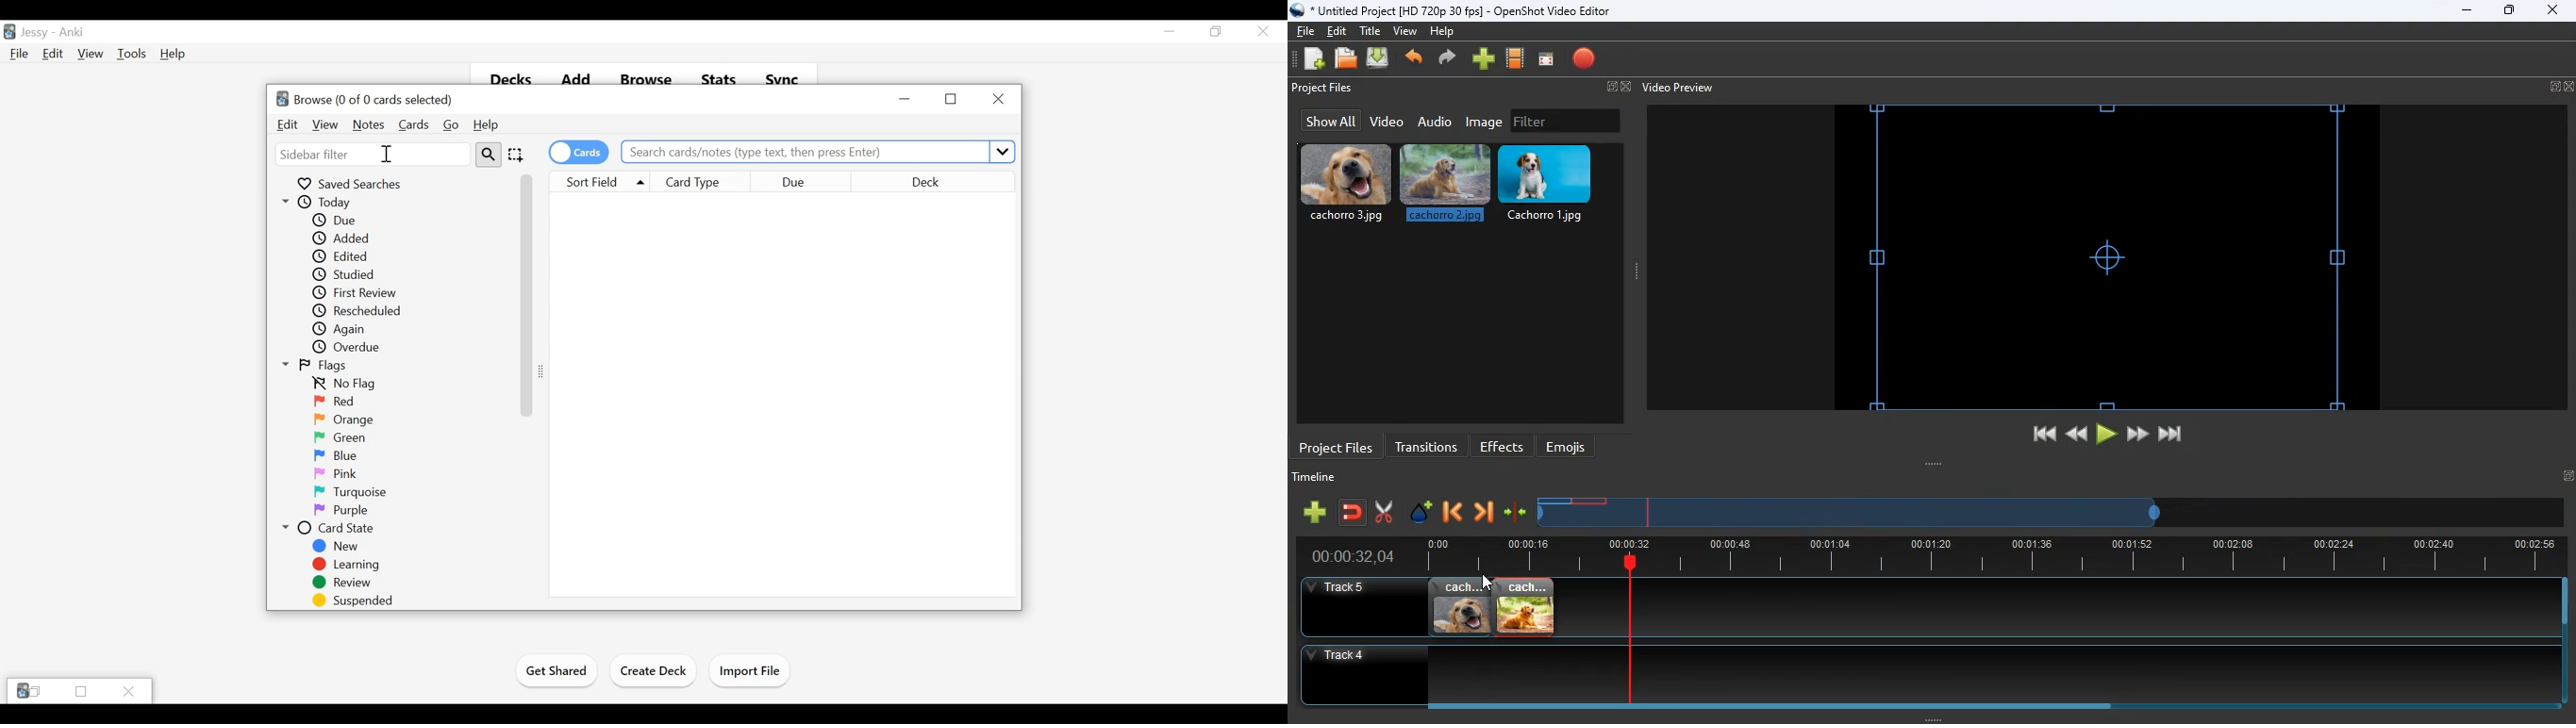 This screenshot has width=2576, height=728. What do you see at coordinates (485, 125) in the screenshot?
I see `Help` at bounding box center [485, 125].